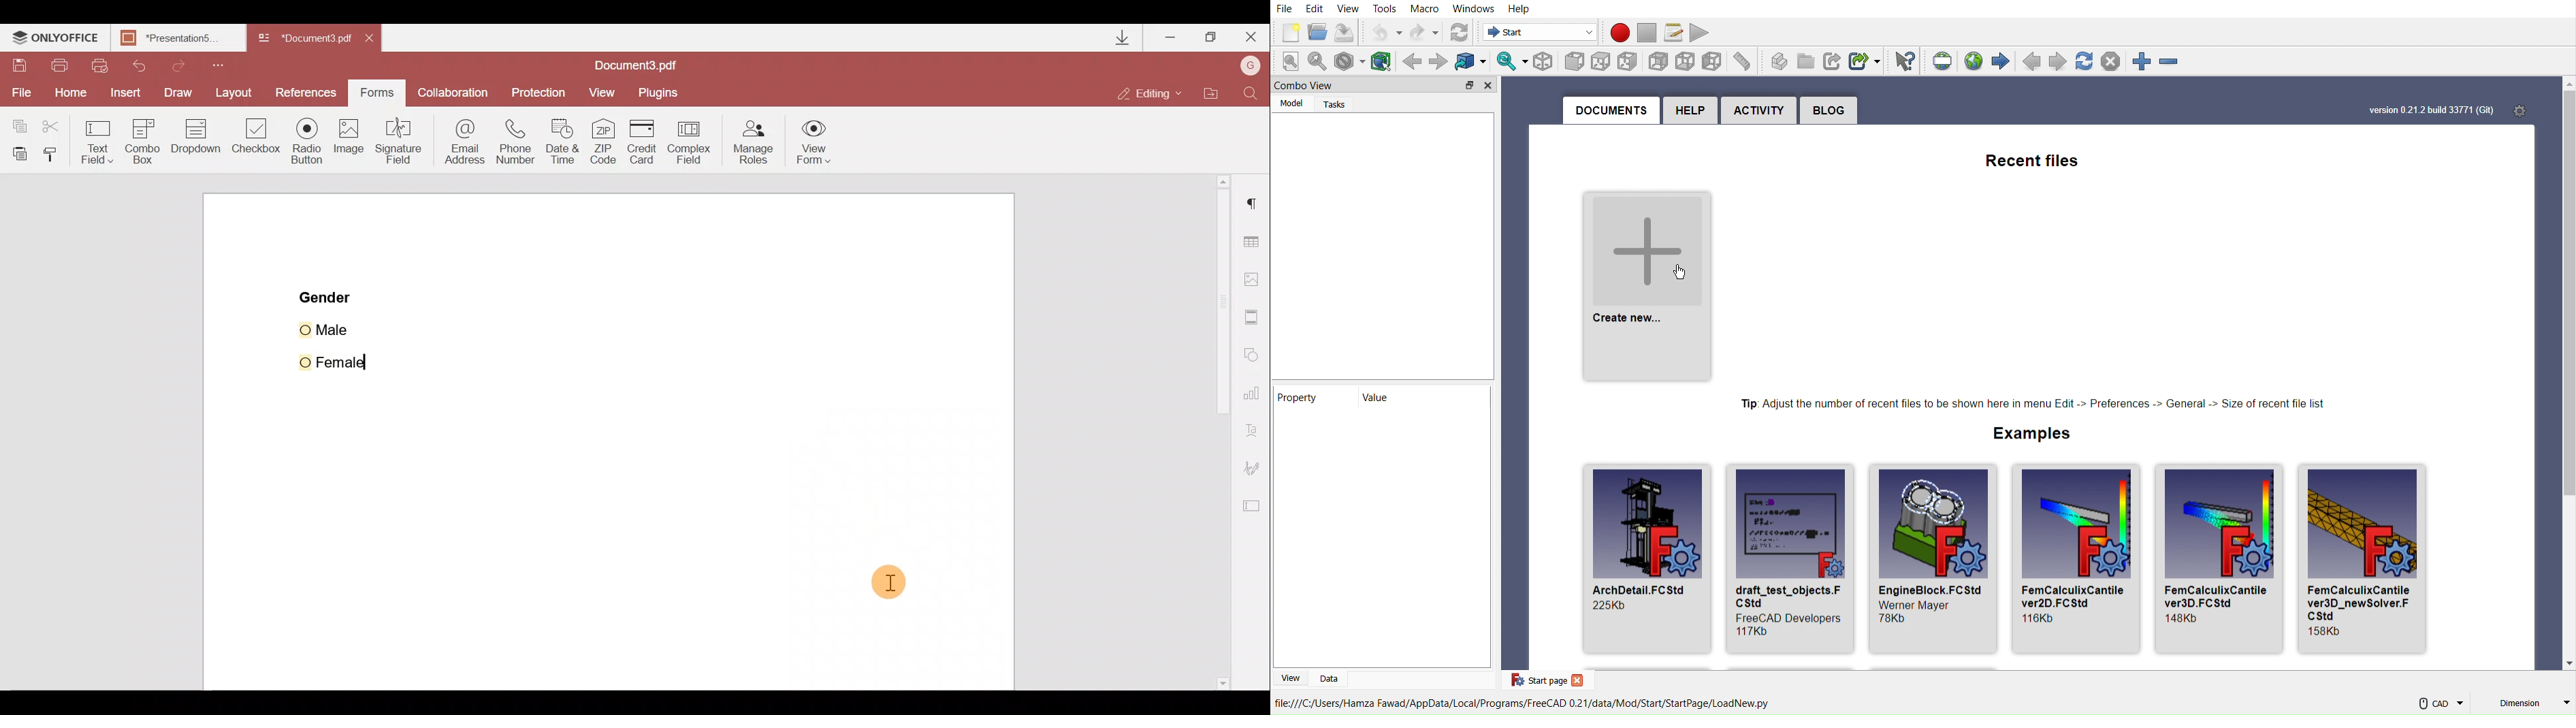 This screenshot has height=728, width=2576. I want to click on Manage roles, so click(750, 142).